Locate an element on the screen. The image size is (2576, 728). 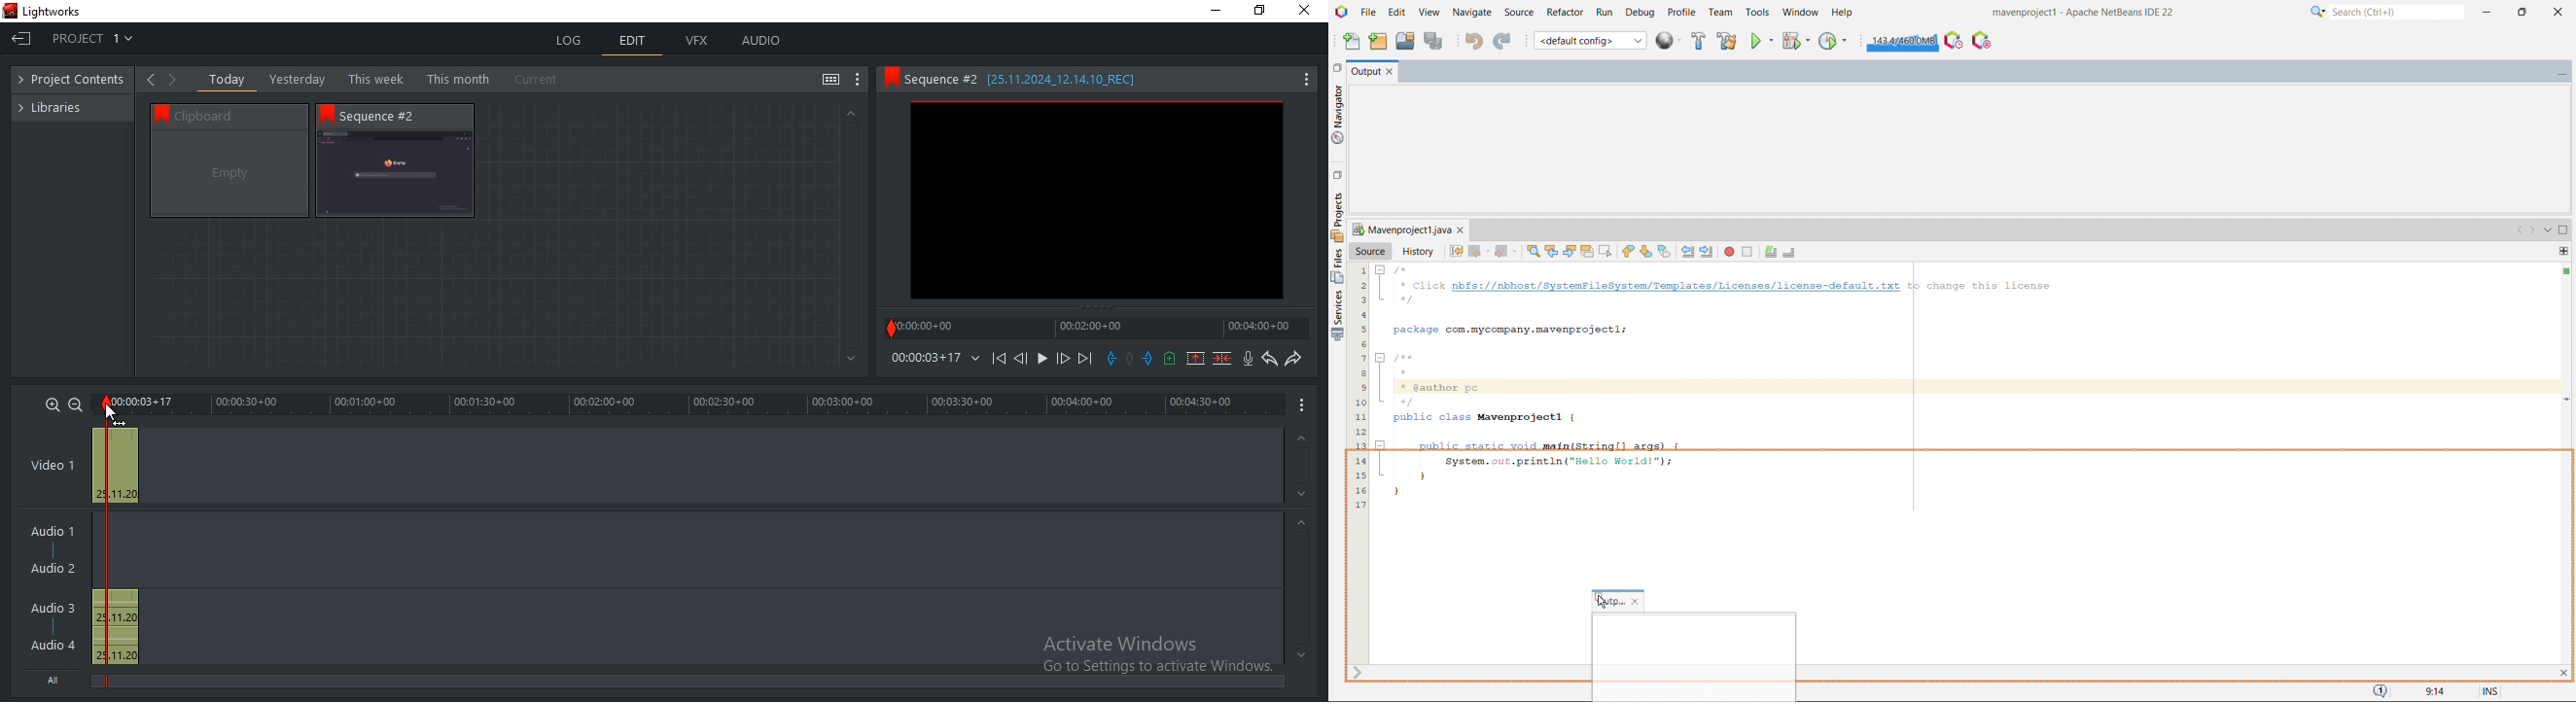
record audio is located at coordinates (1250, 359).